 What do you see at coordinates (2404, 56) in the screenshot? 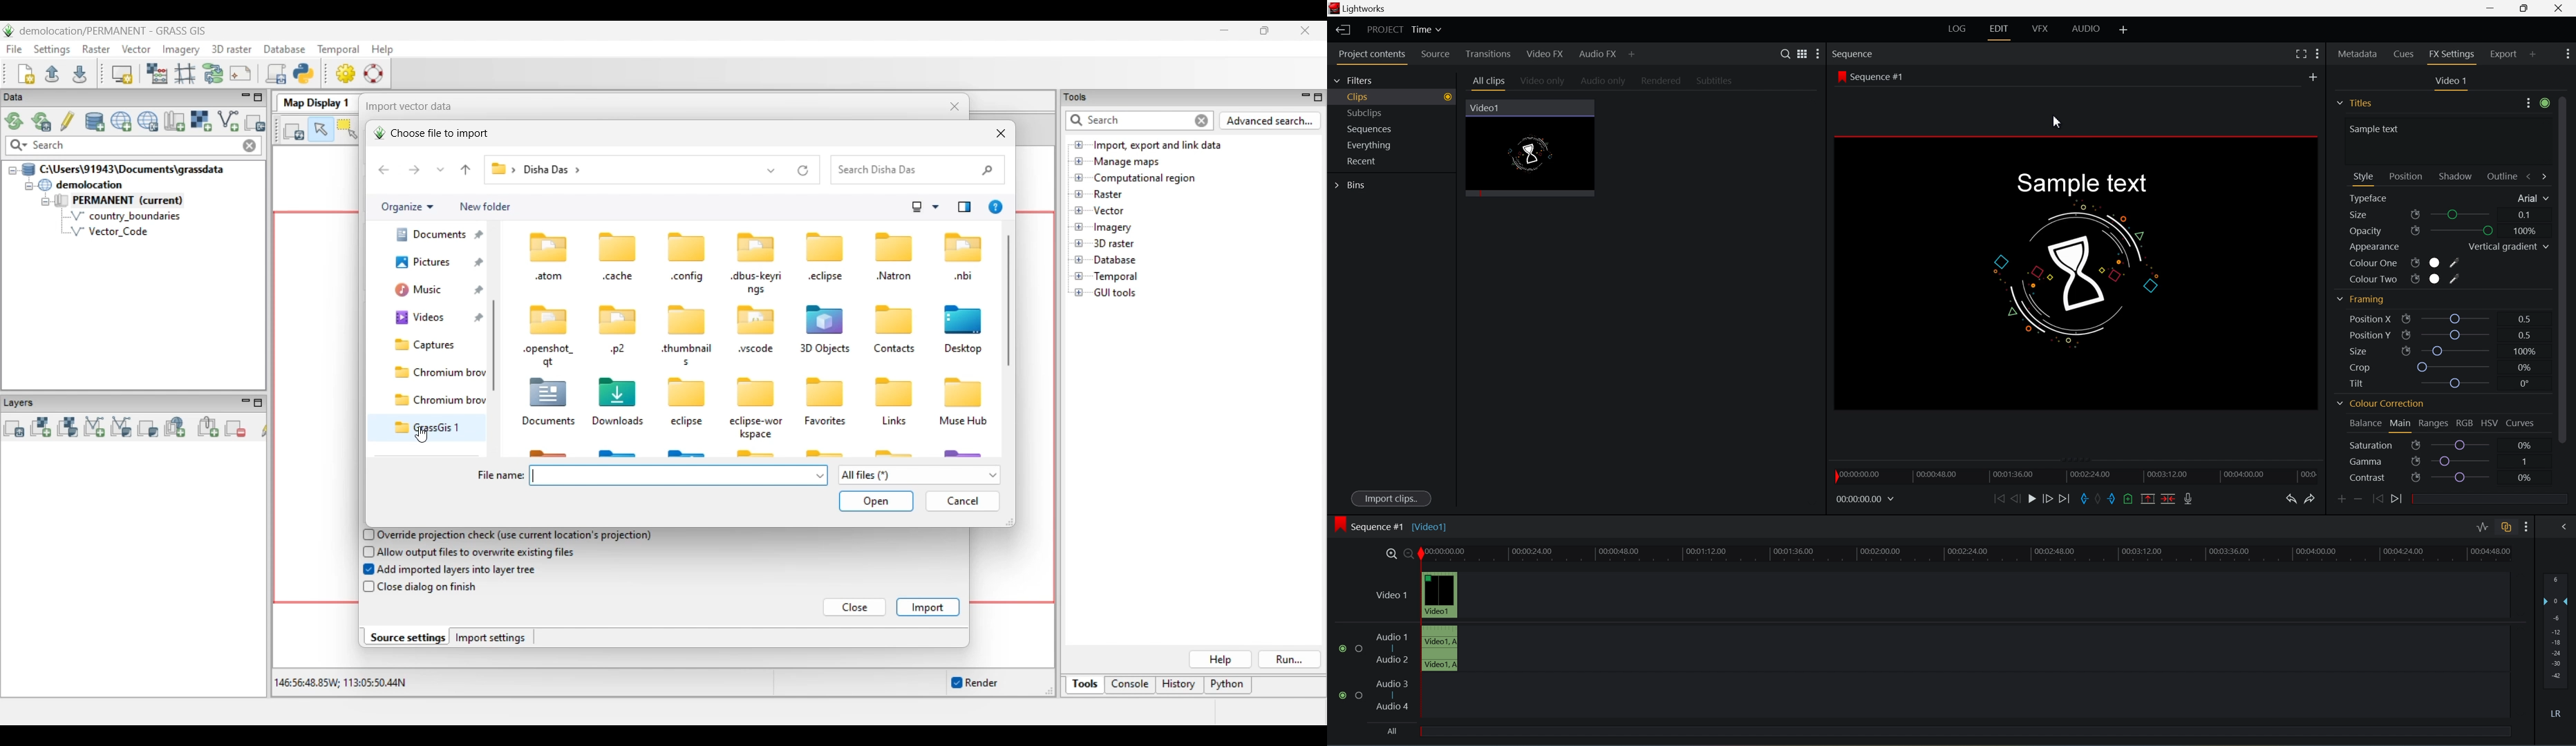
I see `cues` at bounding box center [2404, 56].